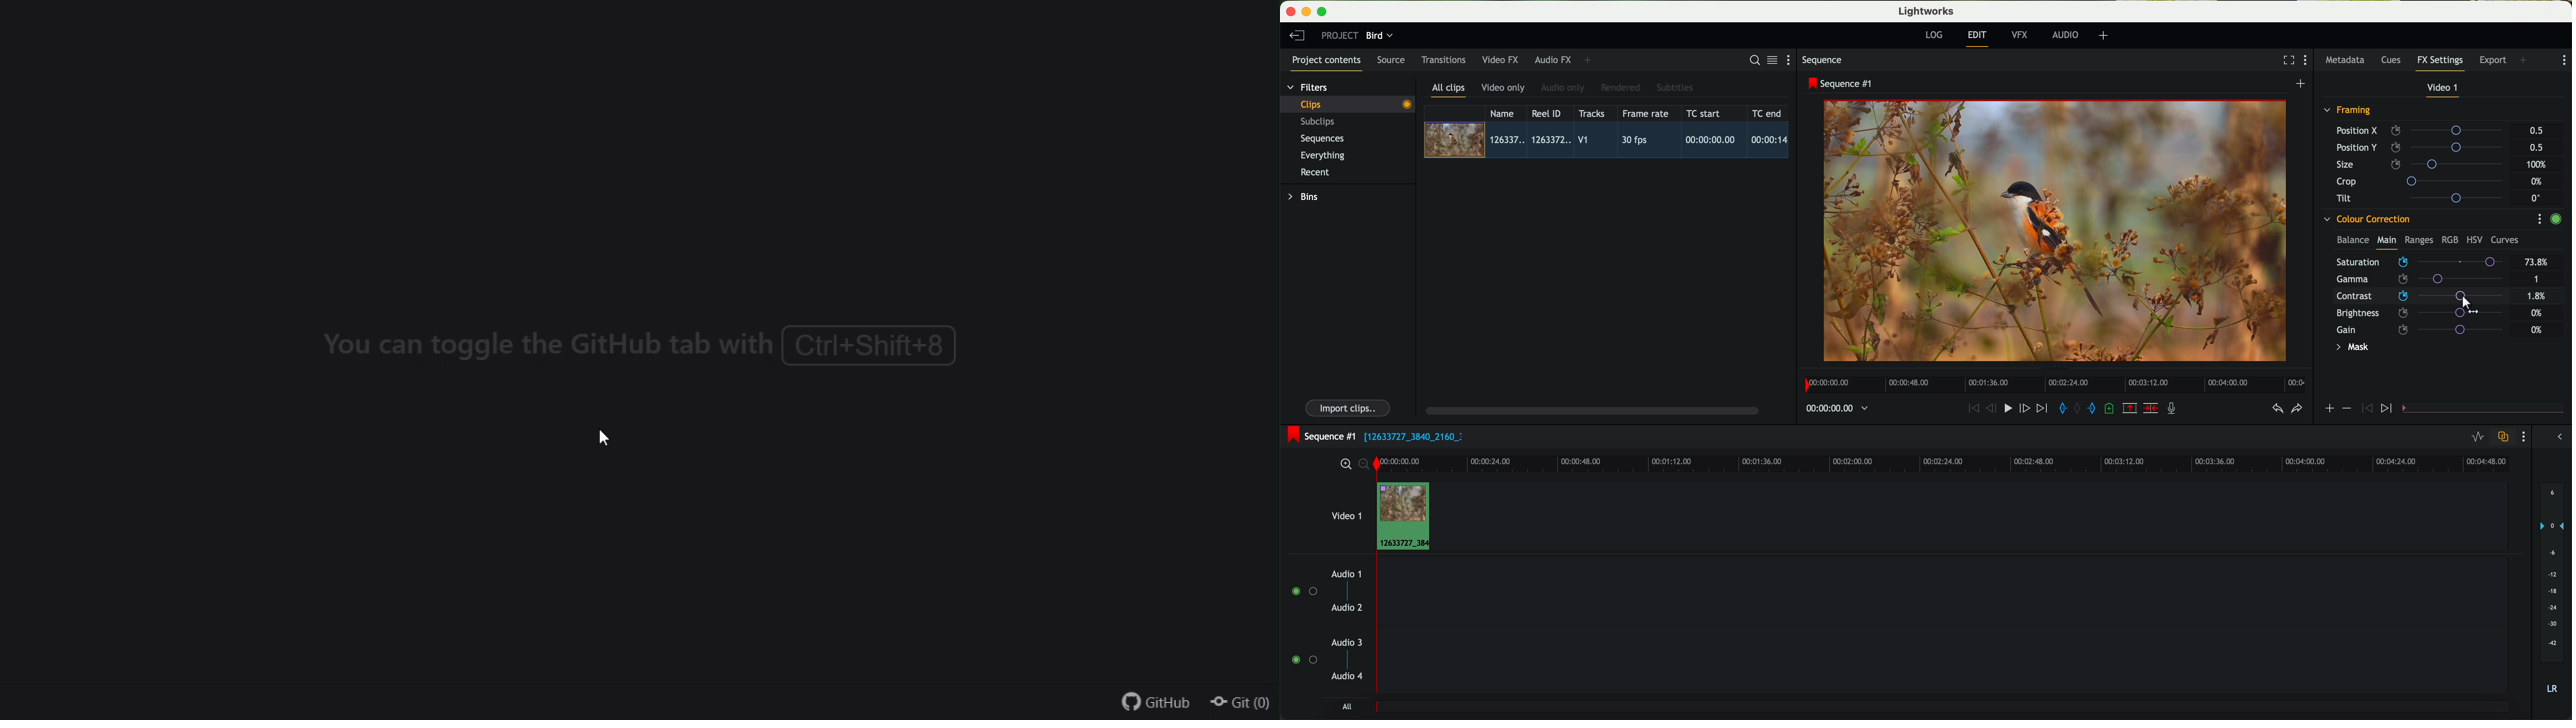 The image size is (2576, 728). What do you see at coordinates (1348, 676) in the screenshot?
I see `audio 4` at bounding box center [1348, 676].